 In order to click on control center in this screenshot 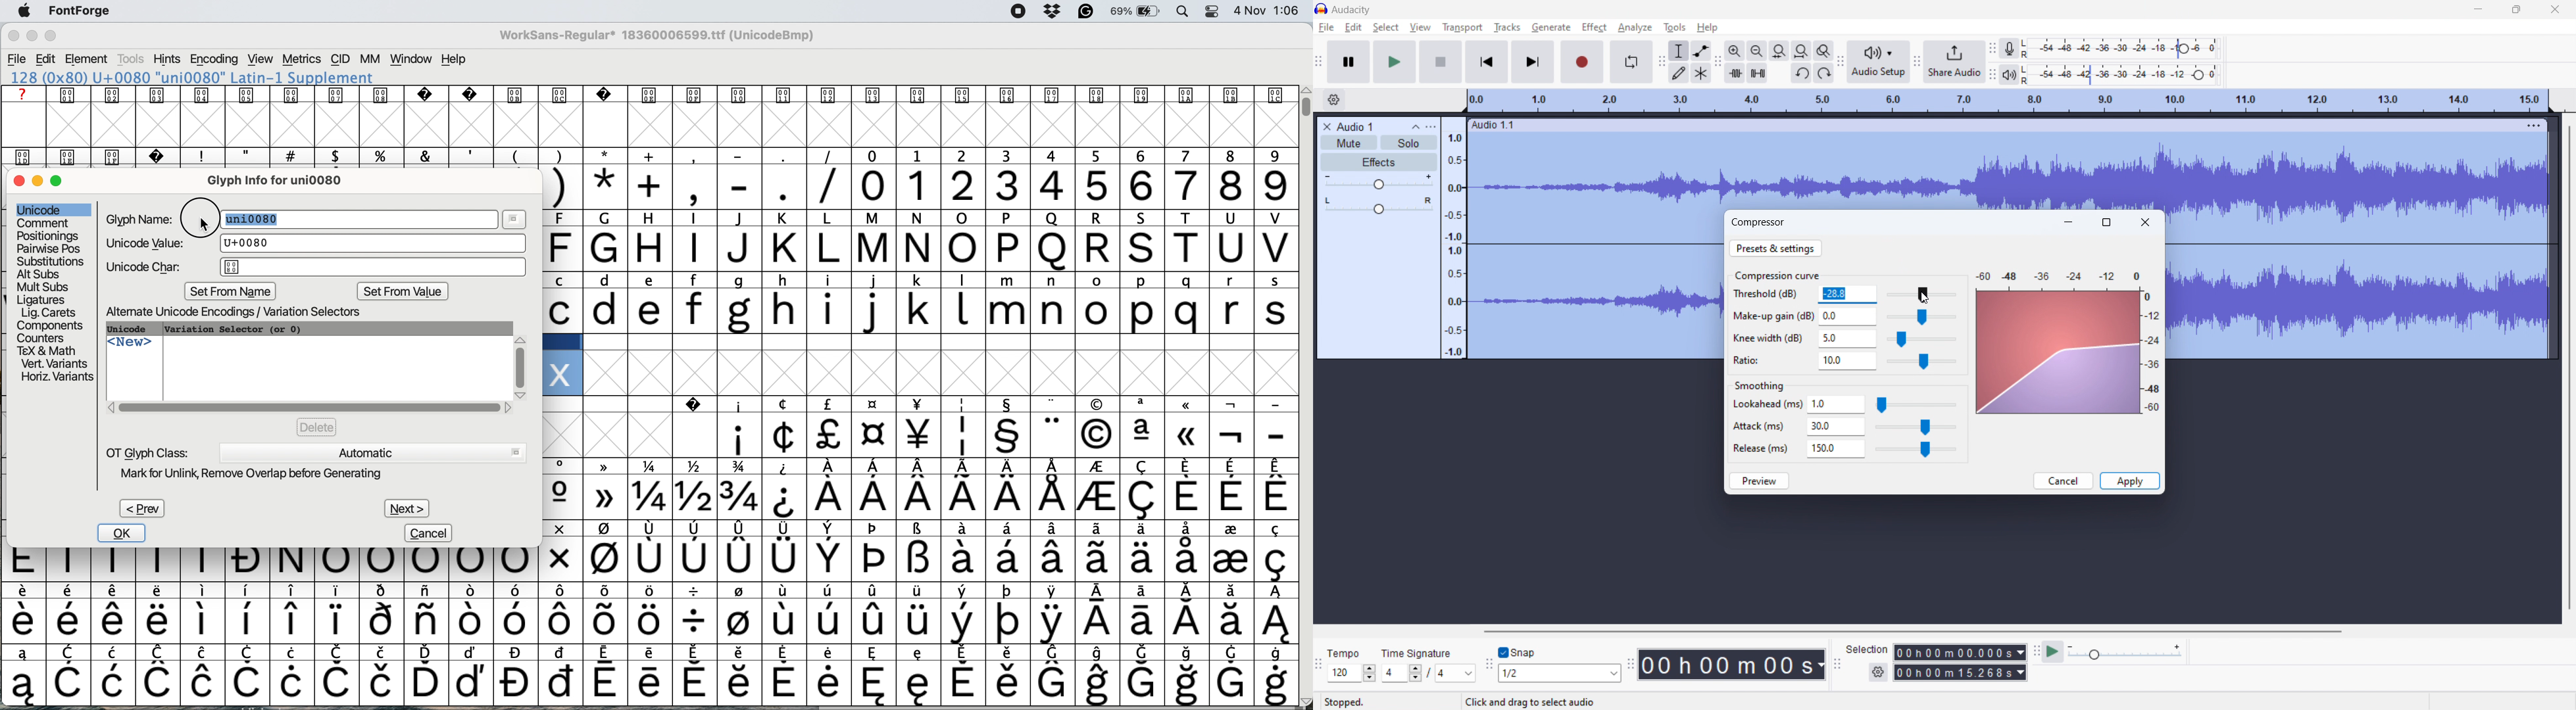, I will do `click(1210, 10)`.